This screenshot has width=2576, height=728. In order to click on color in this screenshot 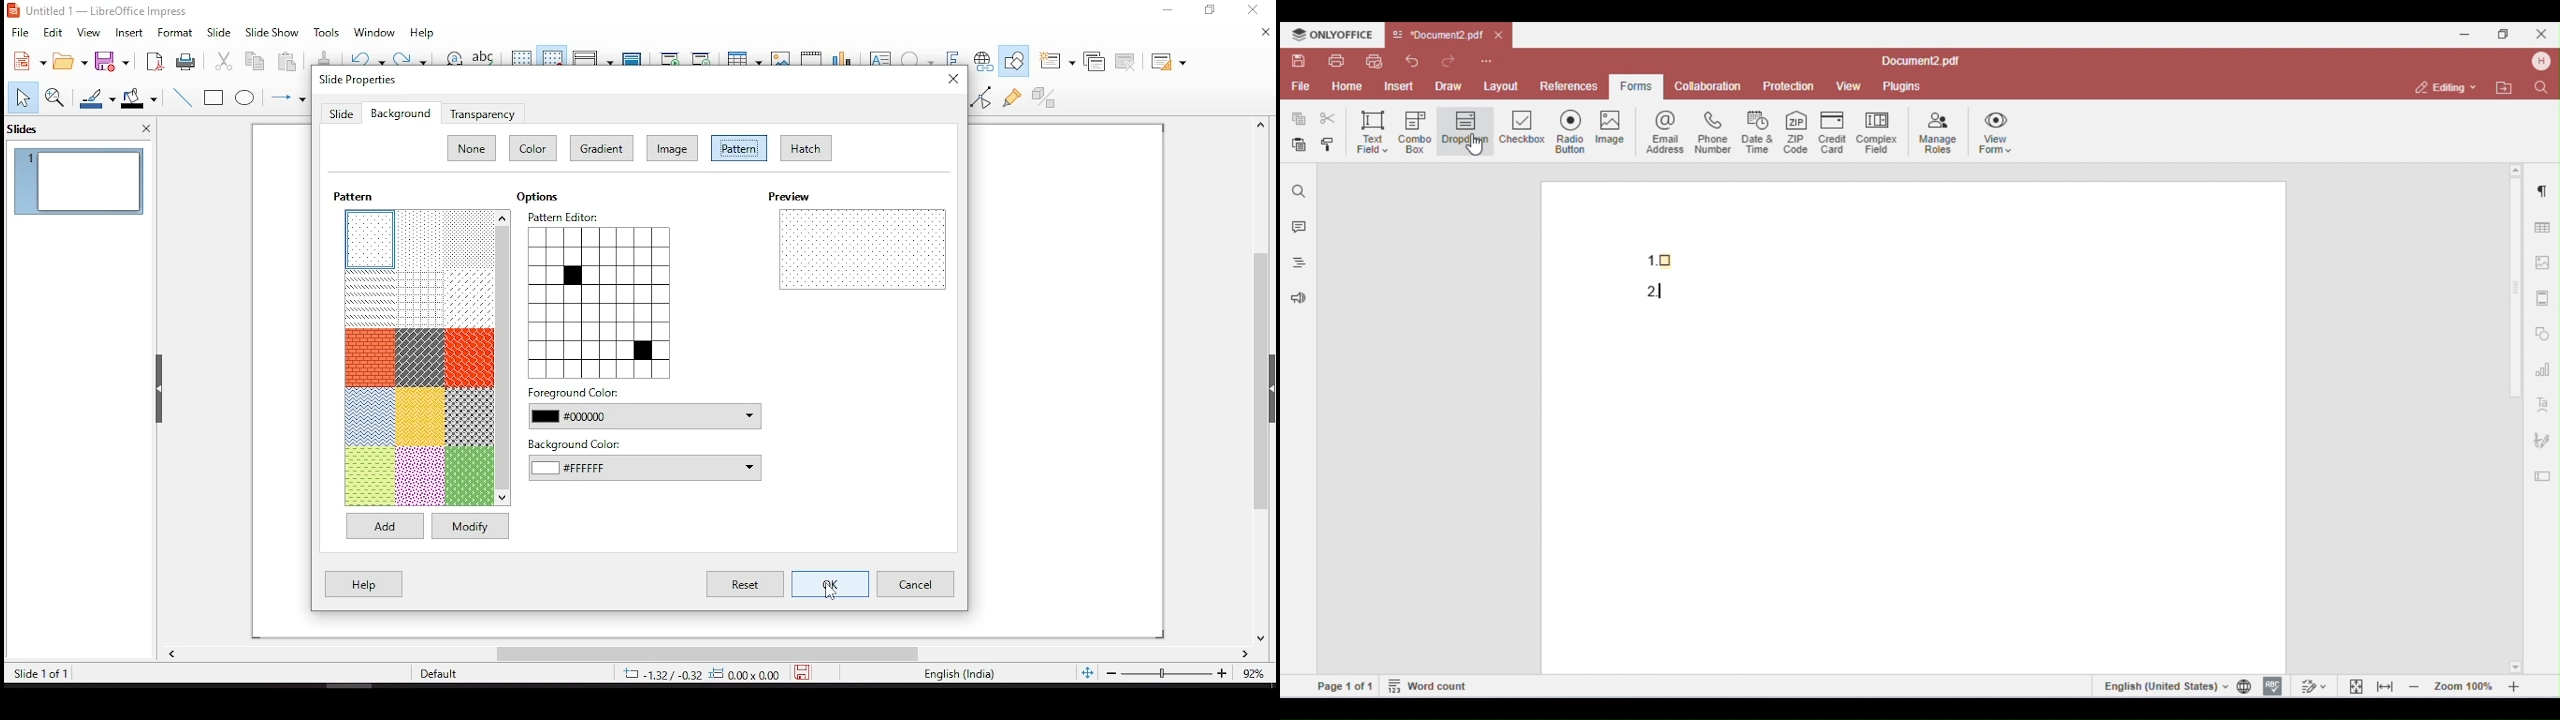, I will do `click(531, 147)`.